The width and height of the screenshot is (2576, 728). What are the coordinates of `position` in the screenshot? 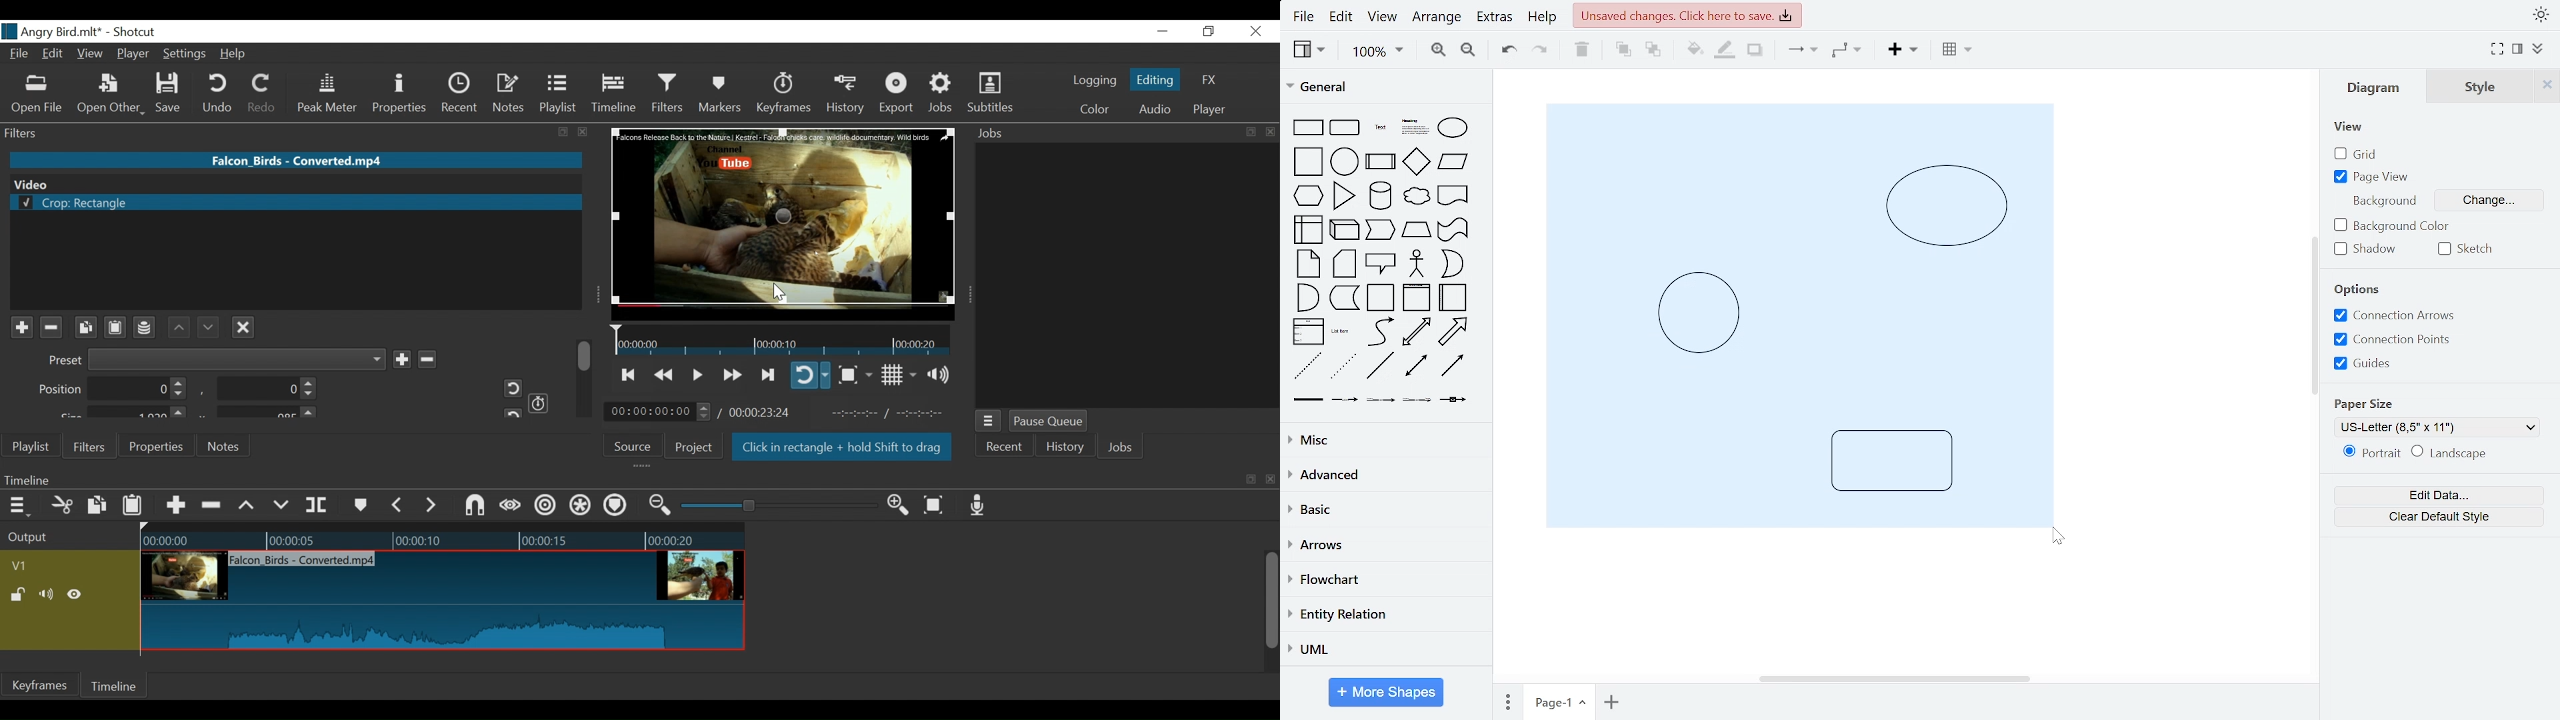 It's located at (113, 389).